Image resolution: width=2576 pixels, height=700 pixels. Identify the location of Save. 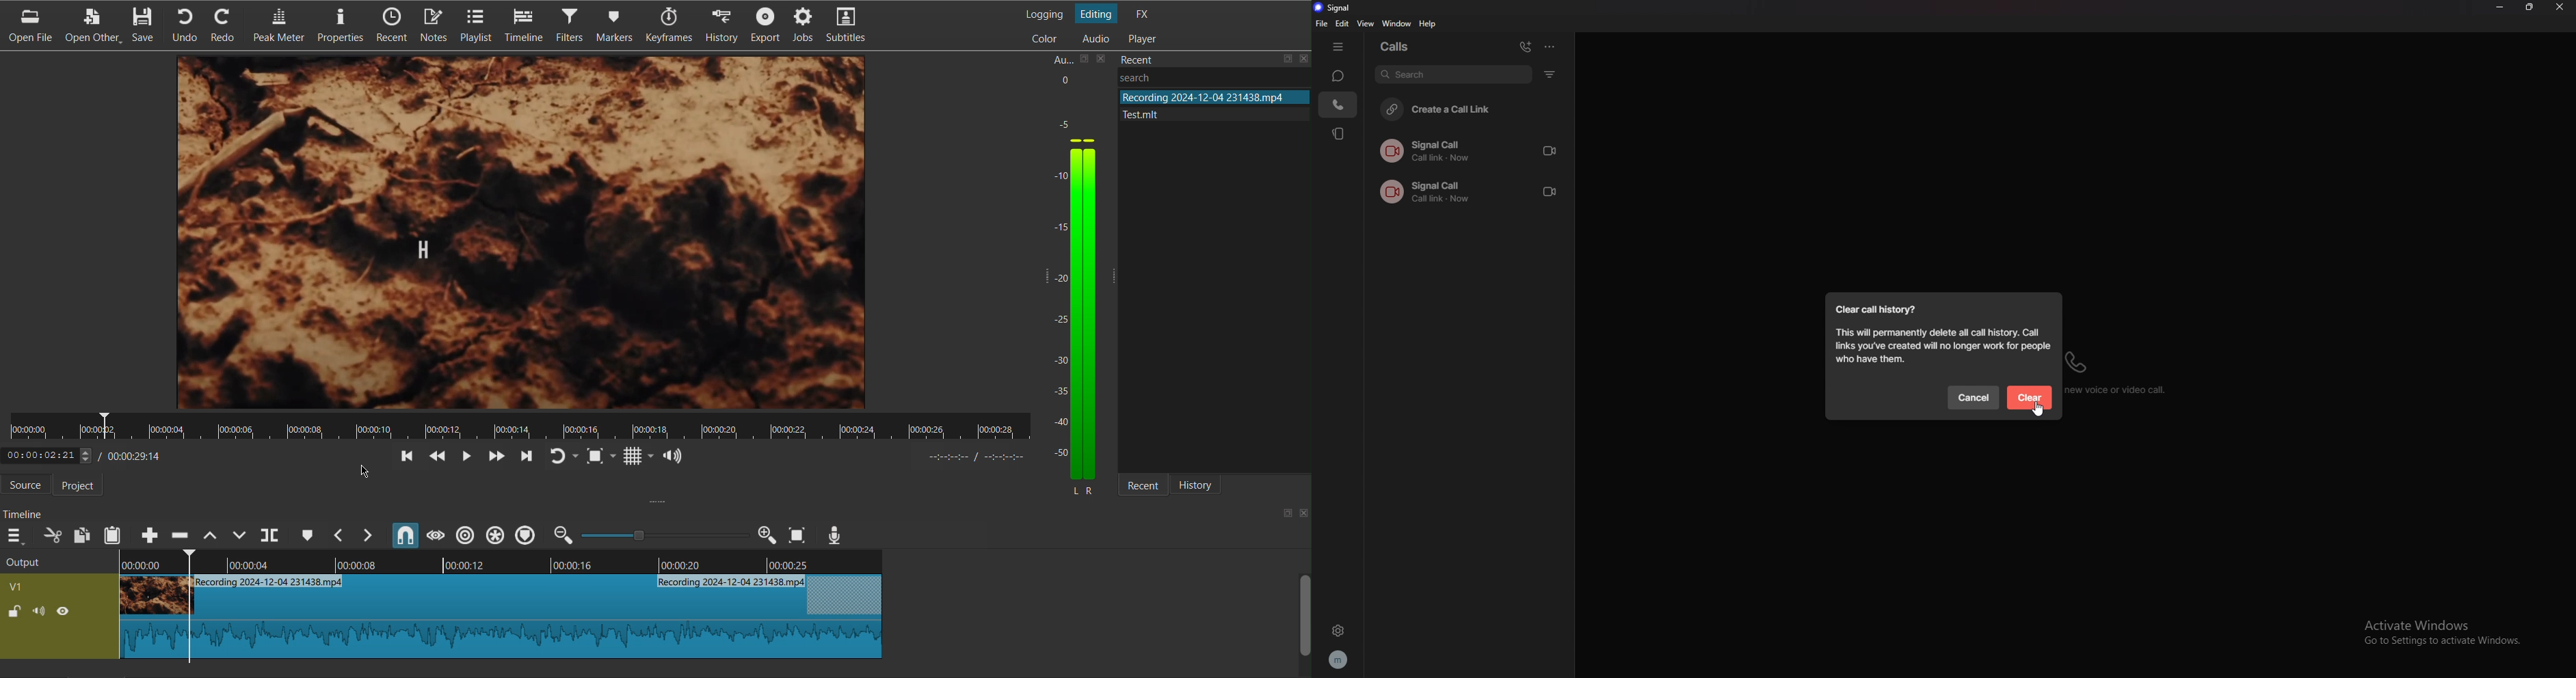
(146, 25).